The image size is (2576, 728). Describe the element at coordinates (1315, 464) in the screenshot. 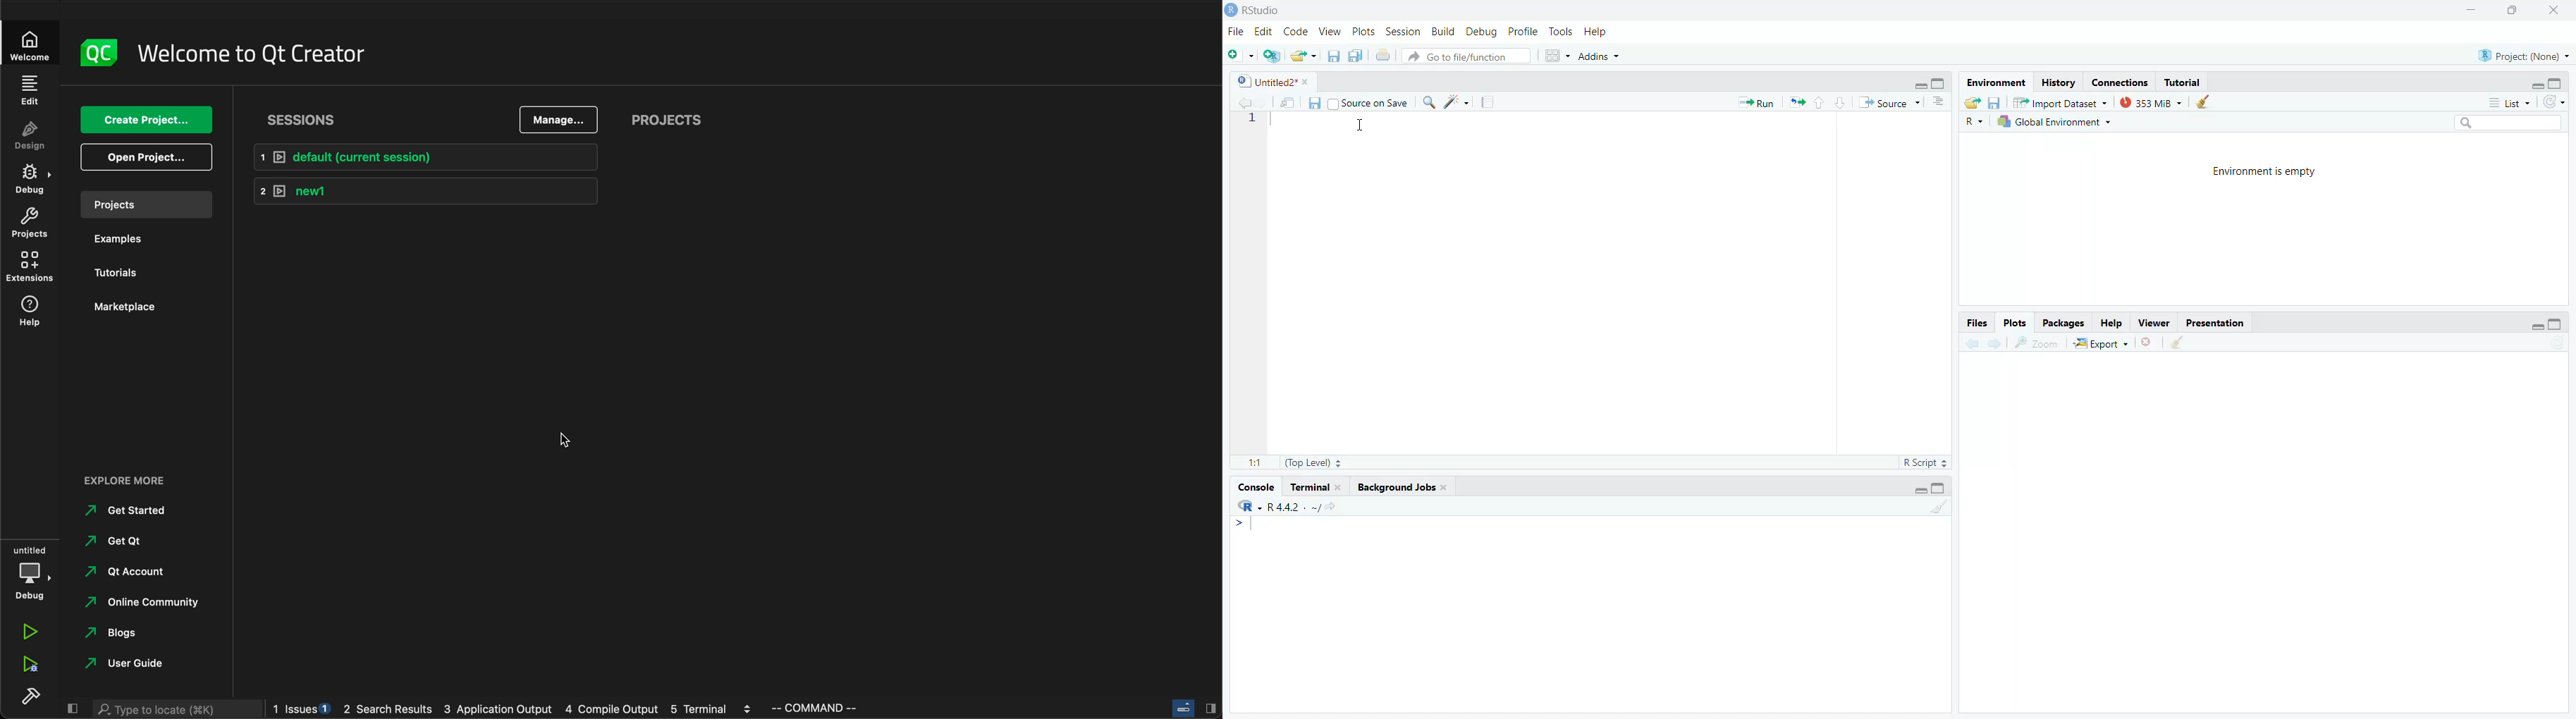

I see `(Top Level) +` at that location.